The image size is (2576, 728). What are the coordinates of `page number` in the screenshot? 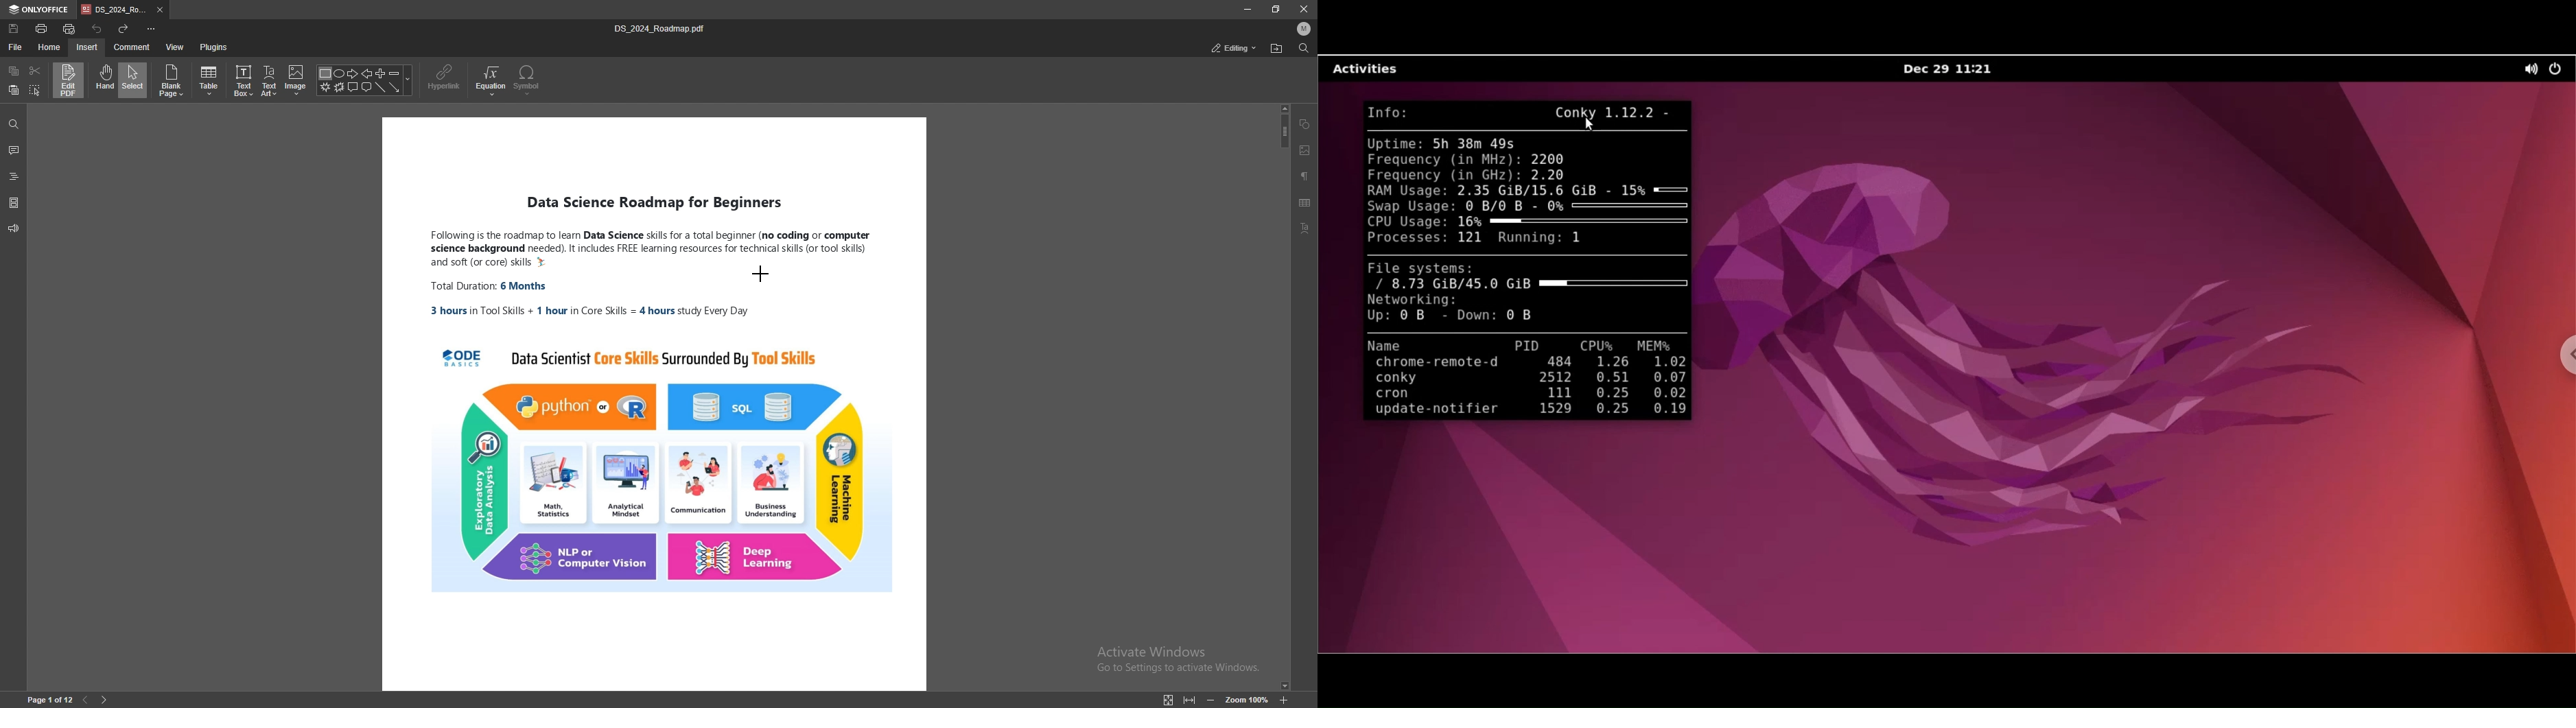 It's located at (50, 700).